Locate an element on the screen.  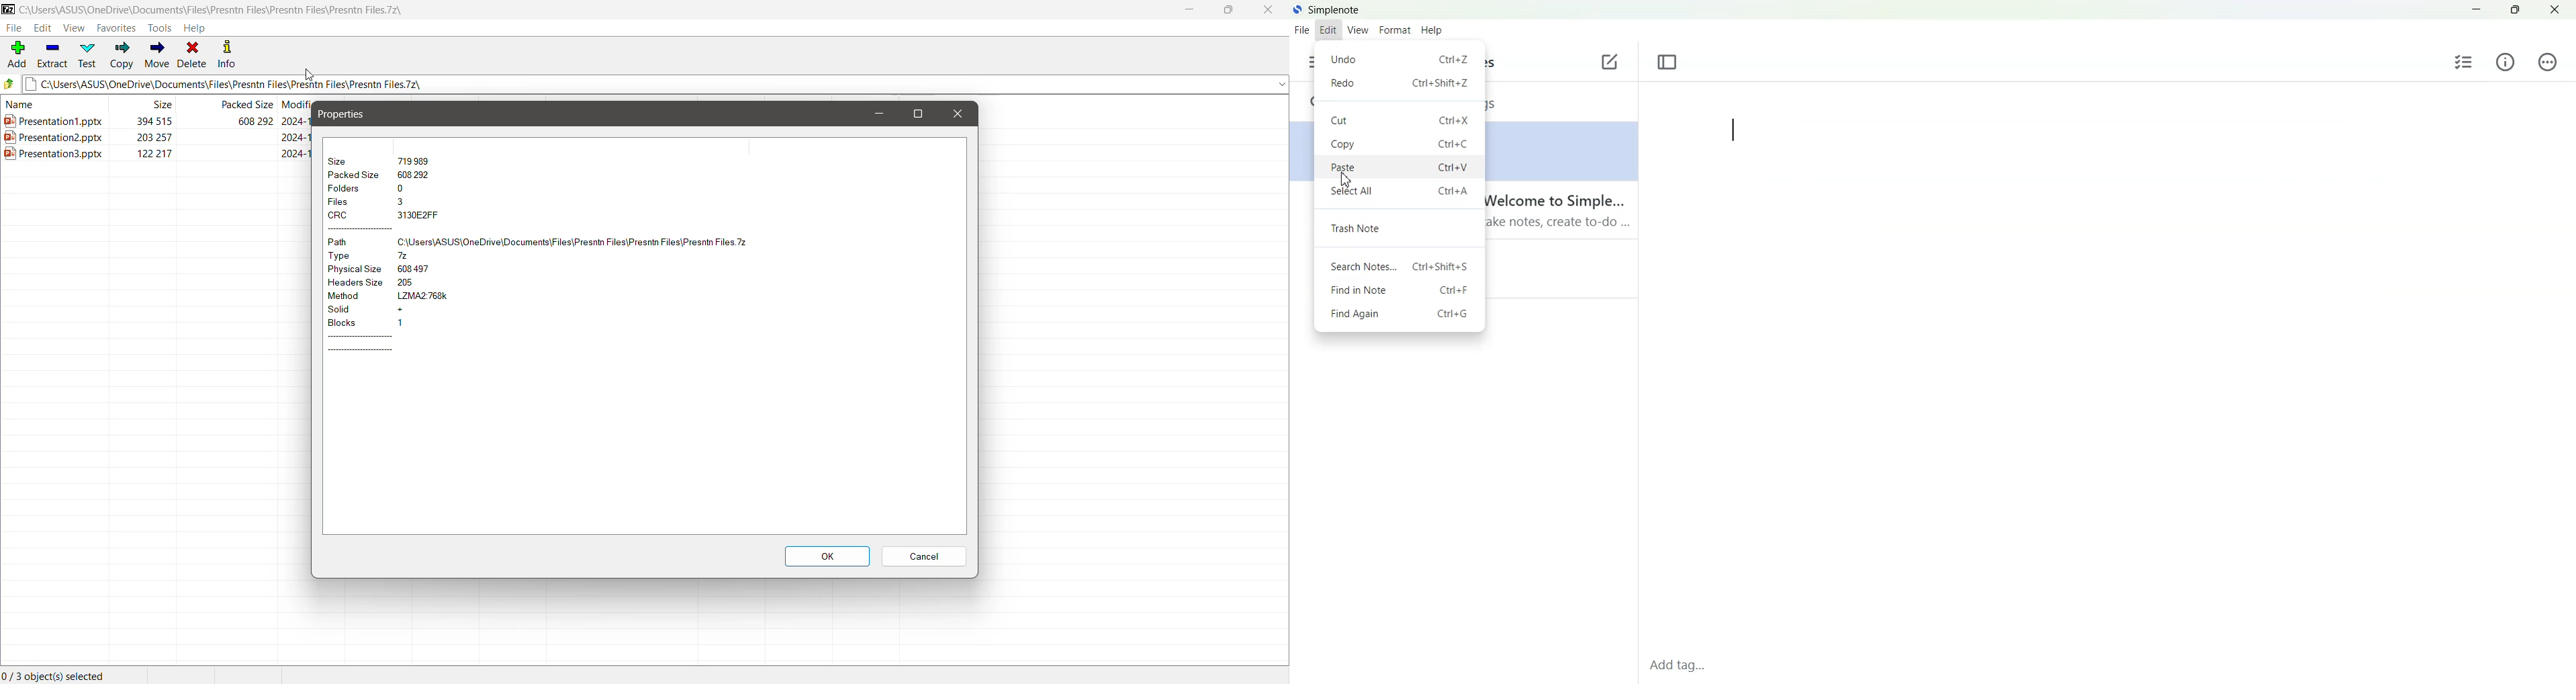
Modified is located at coordinates (297, 107).